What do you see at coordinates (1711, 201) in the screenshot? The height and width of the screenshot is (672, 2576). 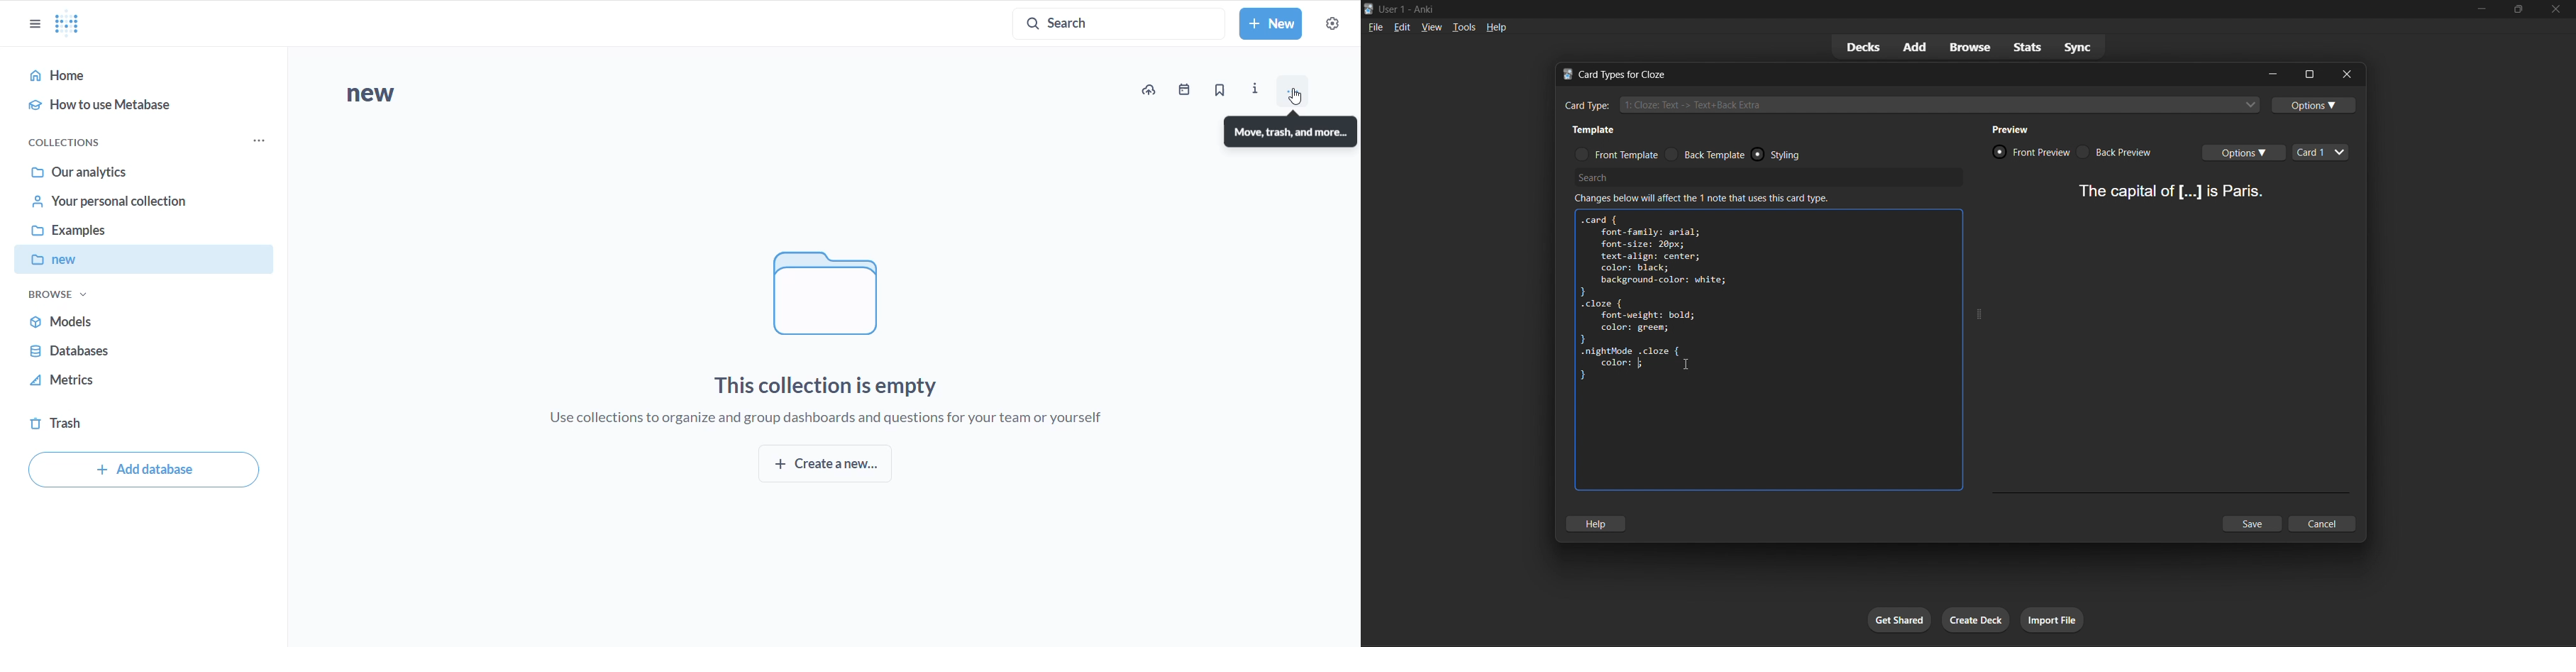 I see `info` at bounding box center [1711, 201].